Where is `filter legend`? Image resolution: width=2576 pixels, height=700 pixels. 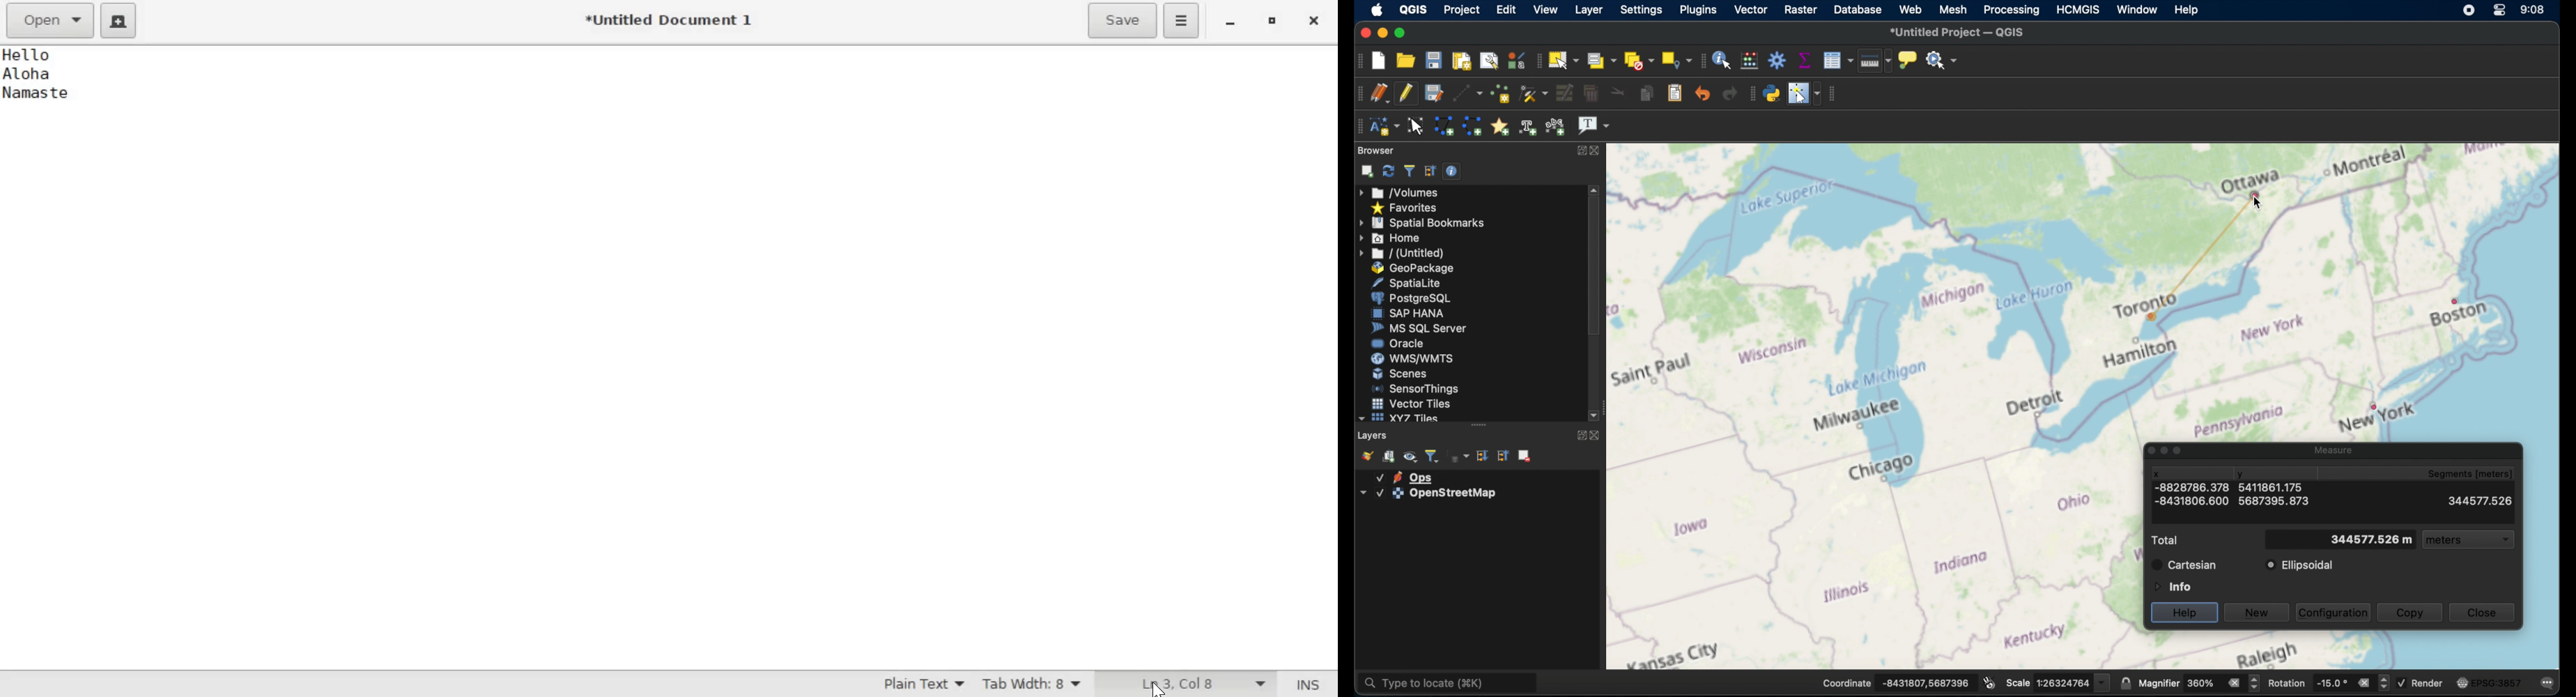 filter legend is located at coordinates (1433, 455).